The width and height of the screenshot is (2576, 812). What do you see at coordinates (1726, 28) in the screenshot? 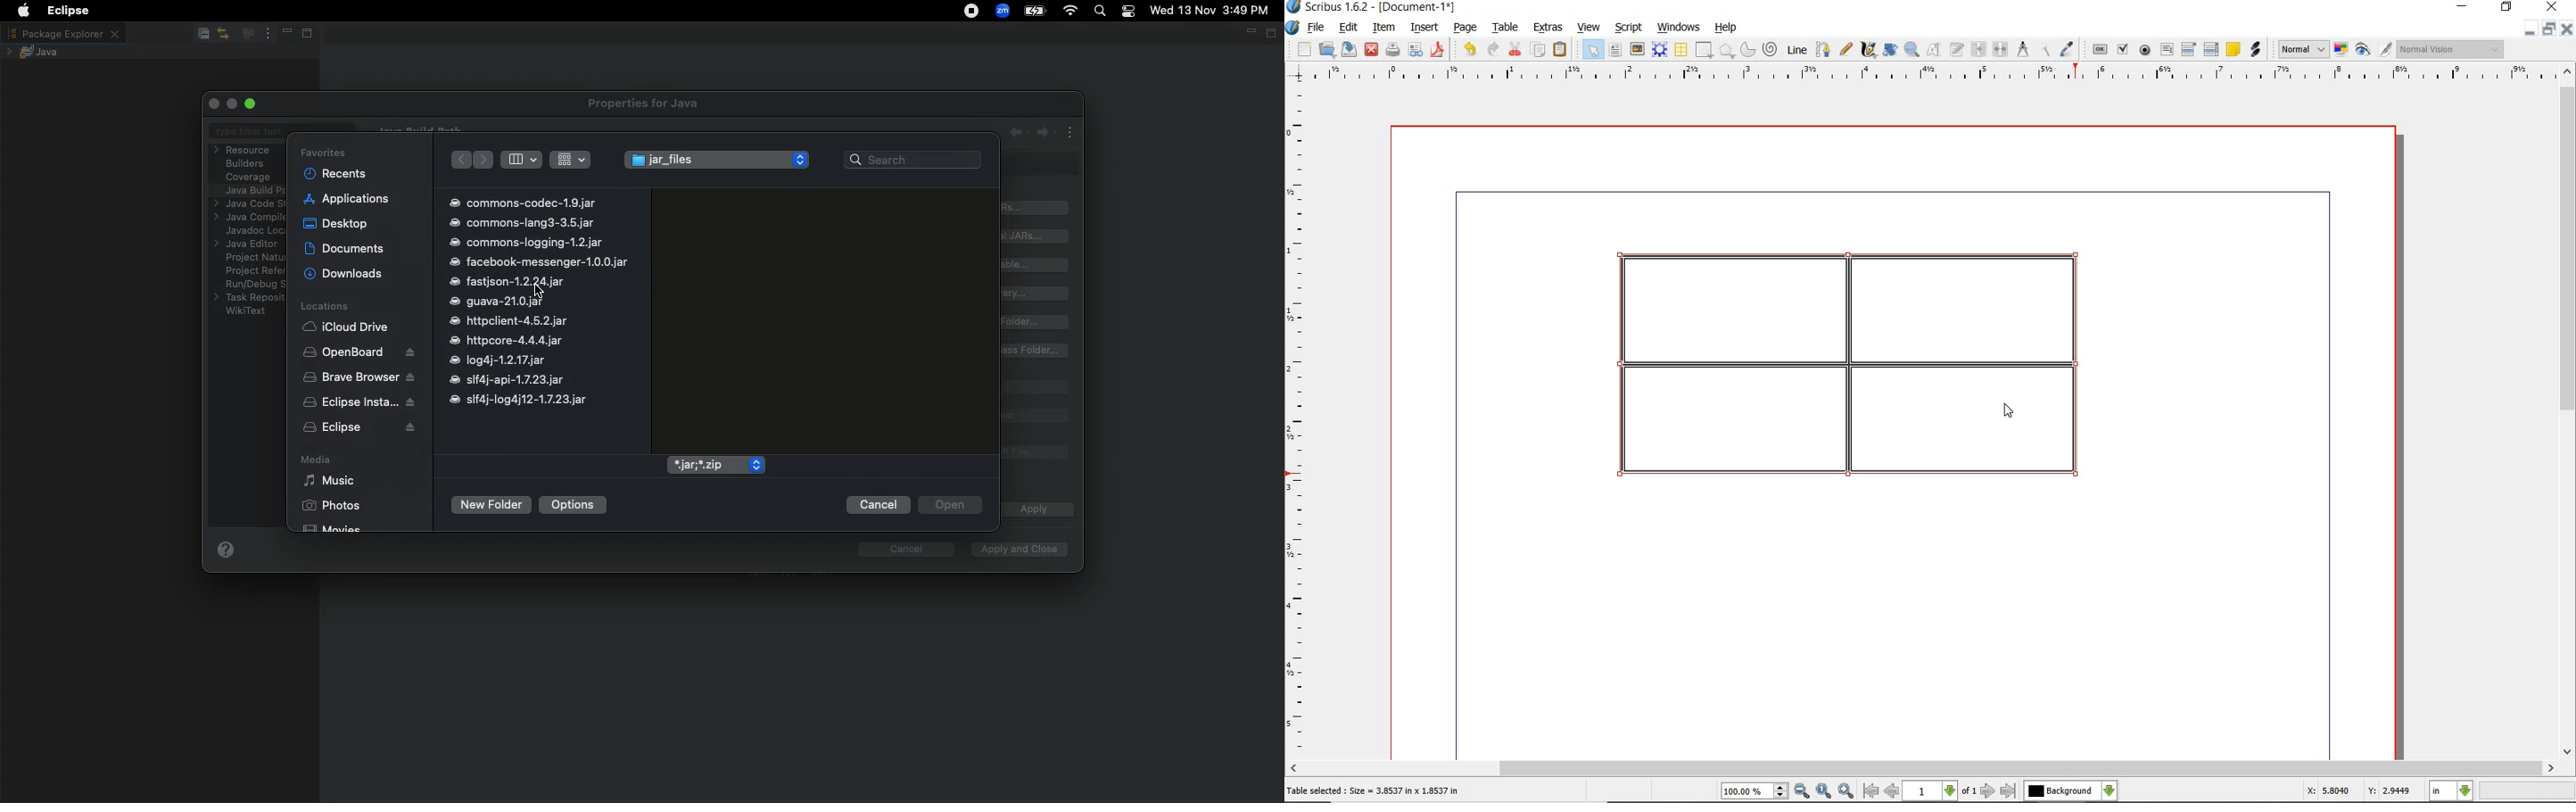
I see `help` at bounding box center [1726, 28].